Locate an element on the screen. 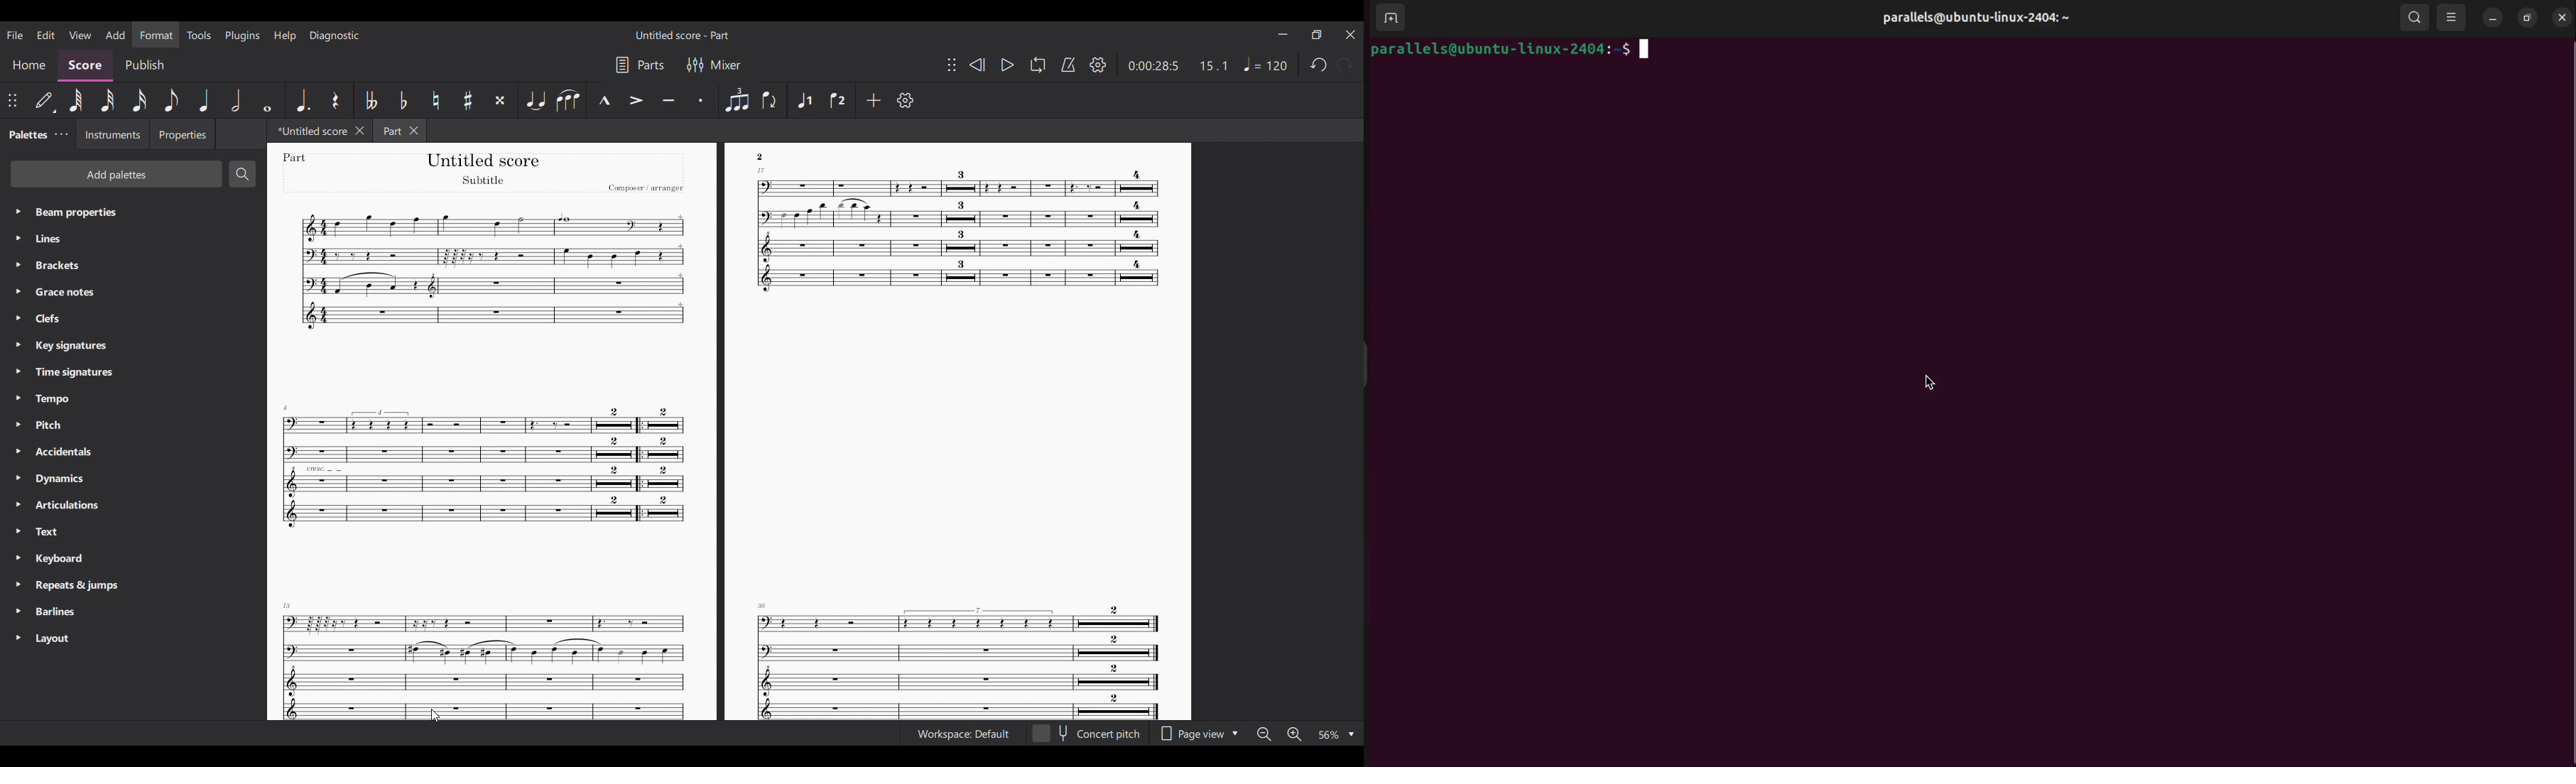 The image size is (2576, 784). Rewind is located at coordinates (977, 65).